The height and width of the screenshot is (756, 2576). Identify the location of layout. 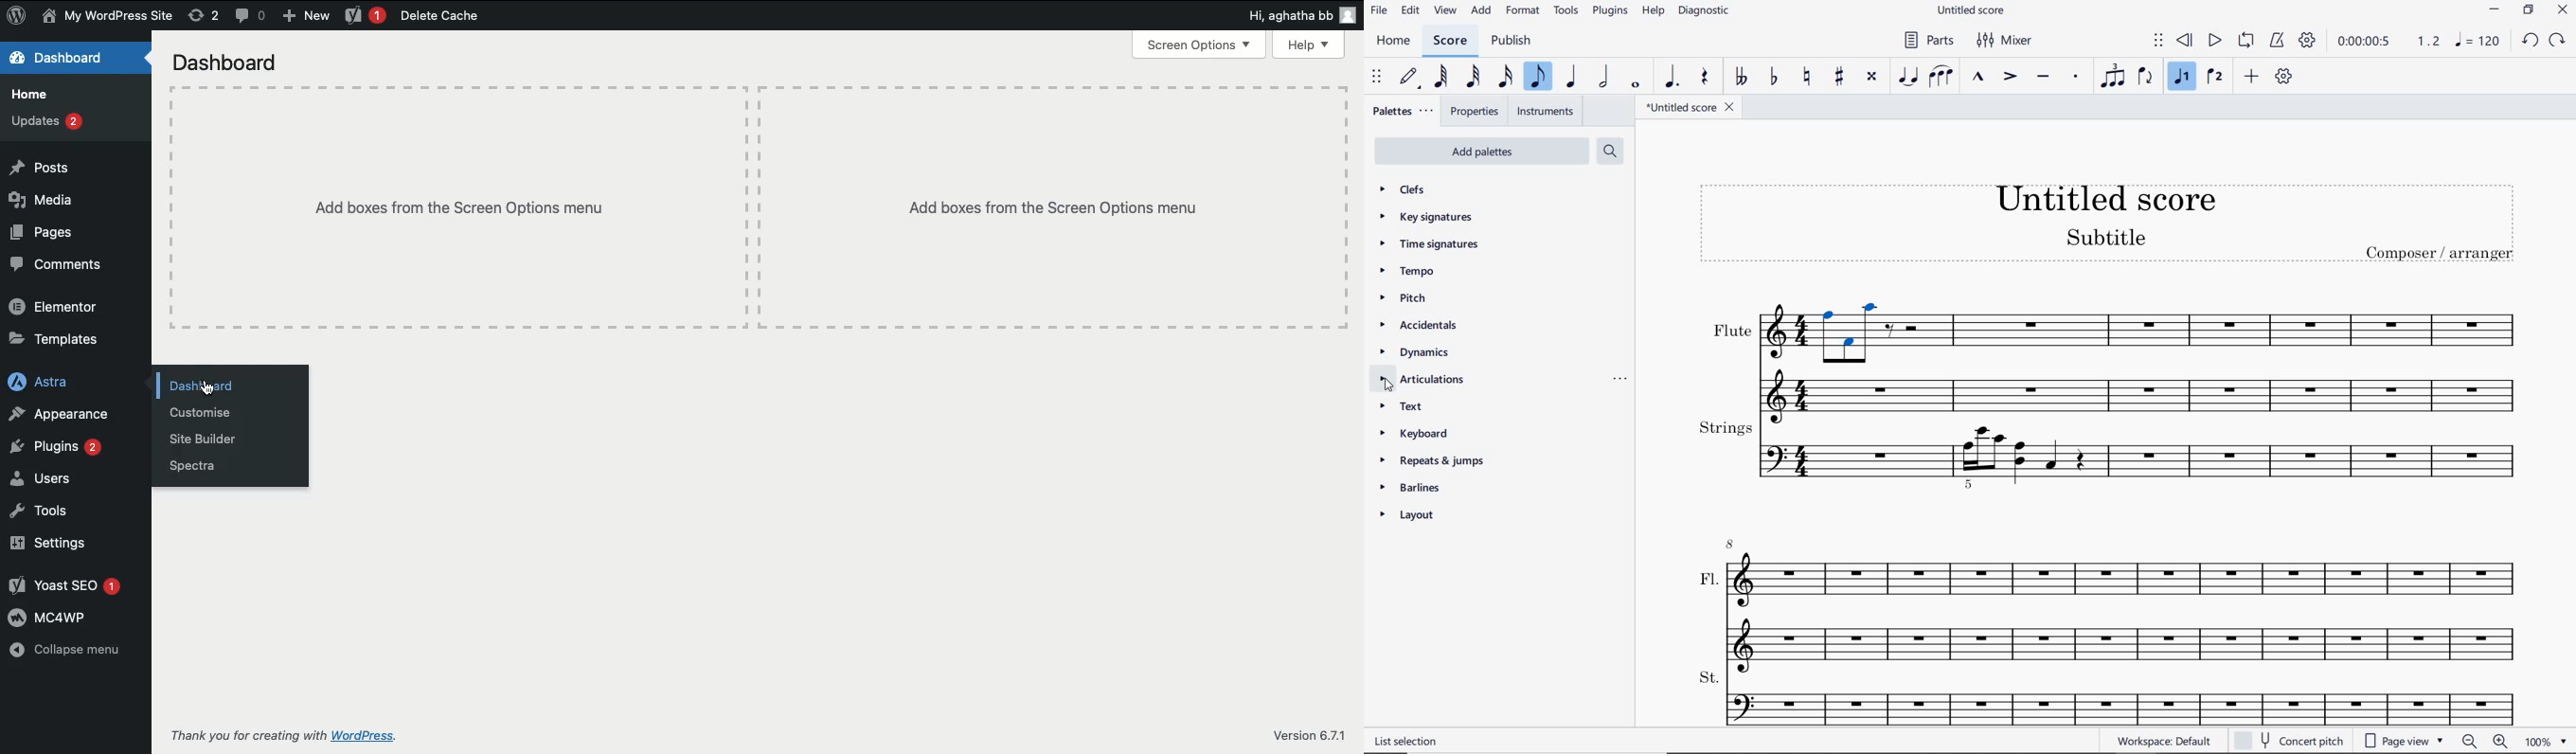
(1408, 517).